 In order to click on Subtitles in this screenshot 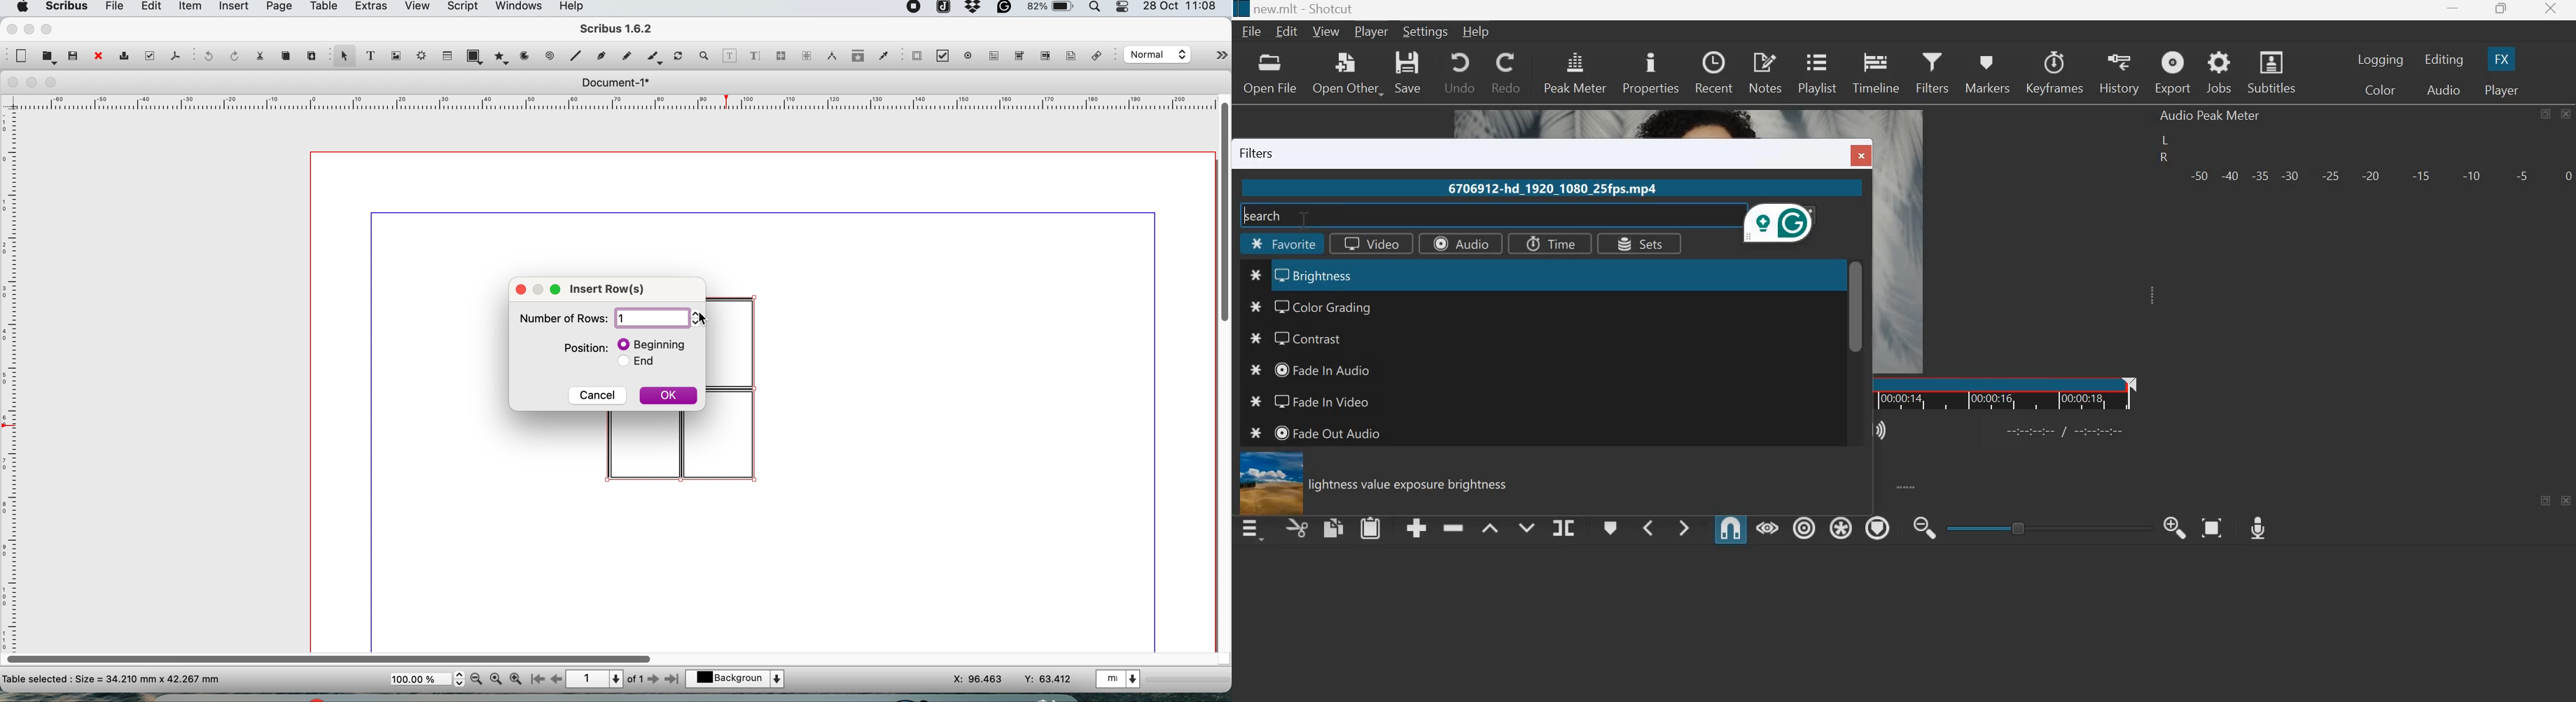, I will do `click(2274, 71)`.